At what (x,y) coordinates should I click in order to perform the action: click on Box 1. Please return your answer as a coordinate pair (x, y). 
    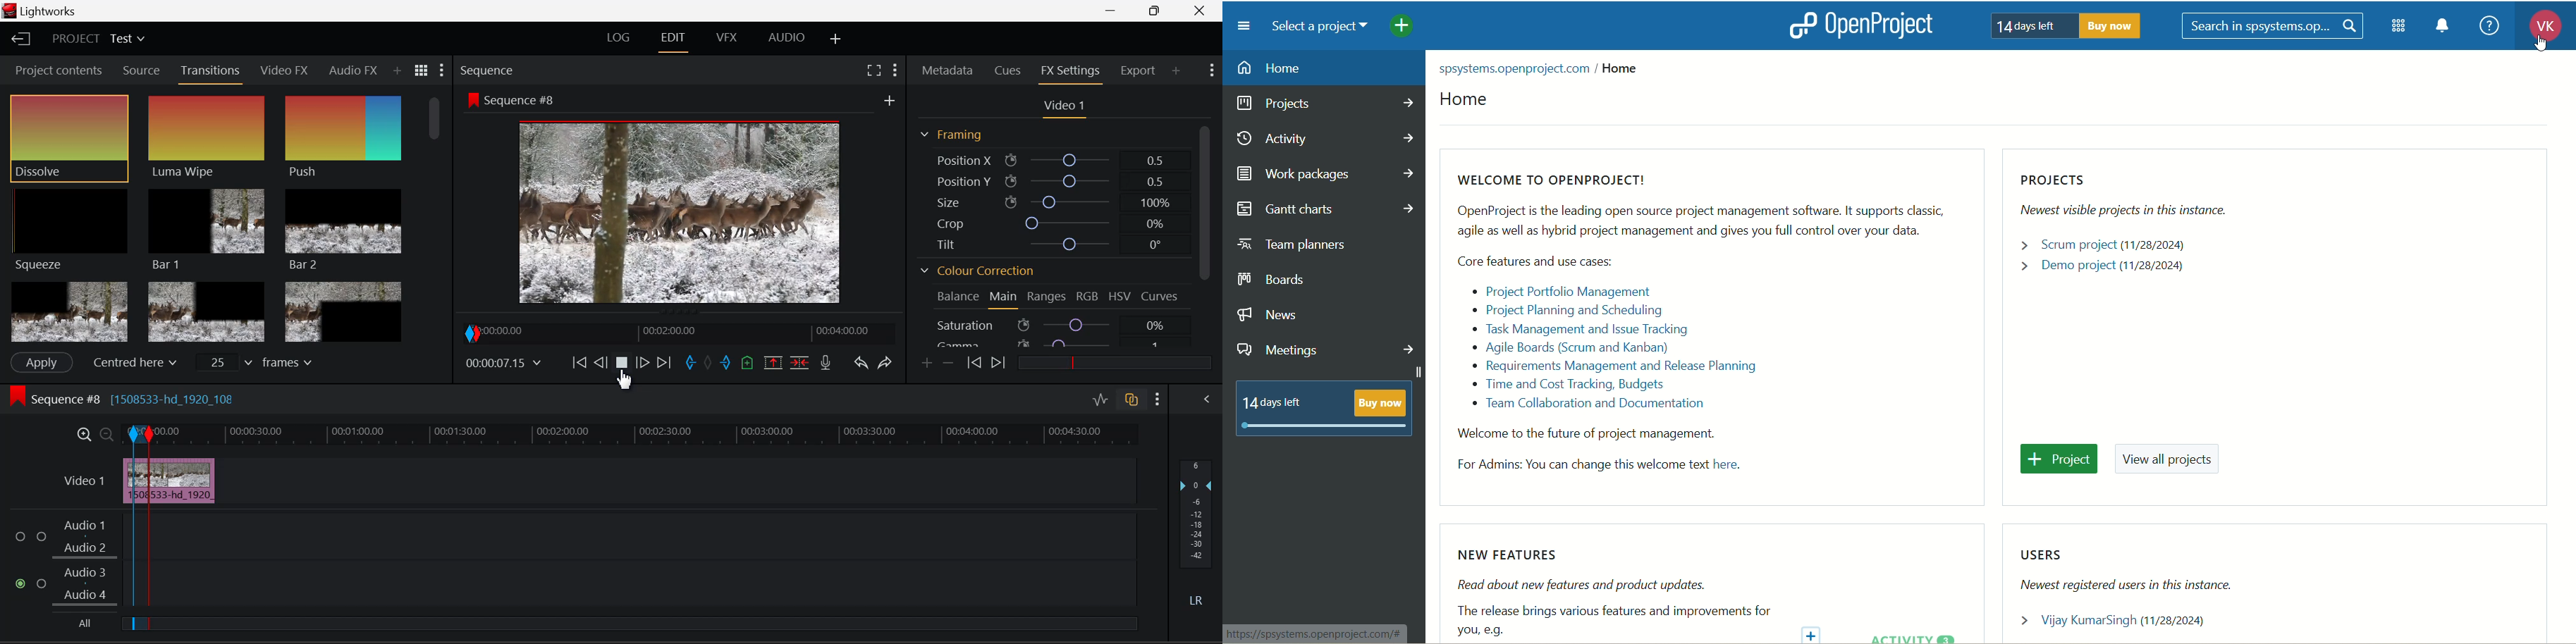
    Looking at the image, I should click on (68, 312).